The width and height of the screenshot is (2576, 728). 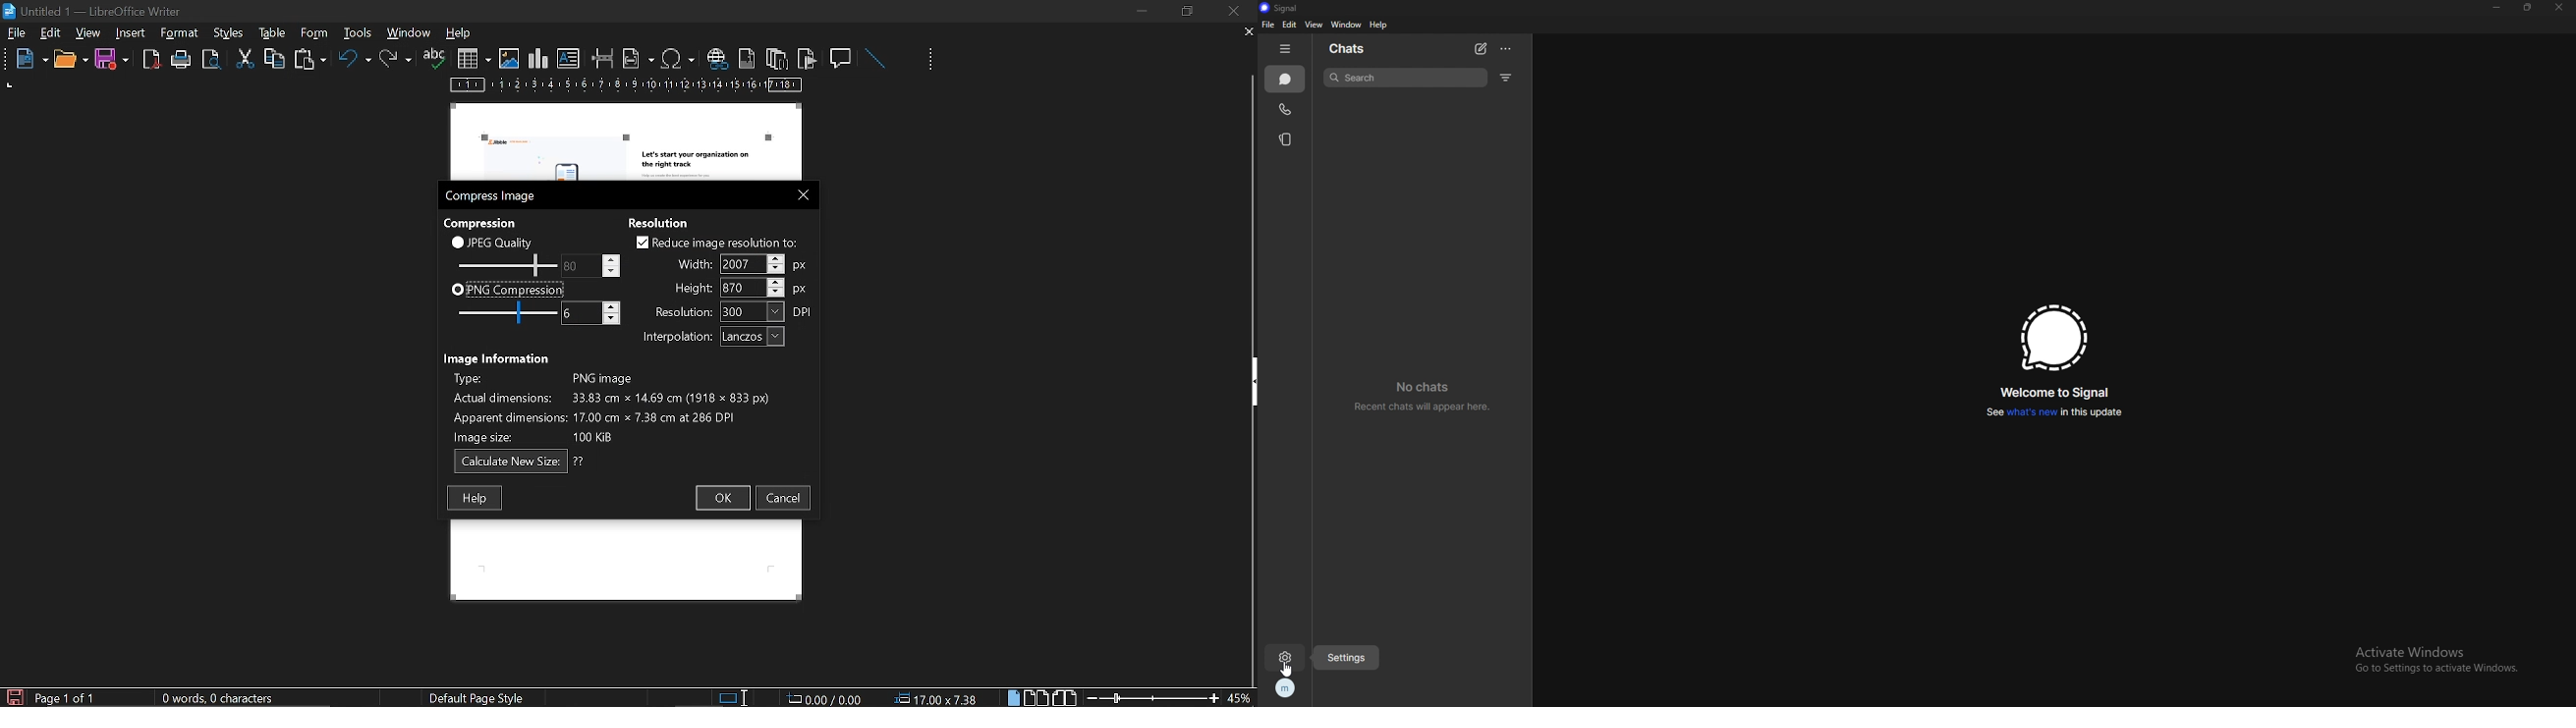 What do you see at coordinates (1250, 382) in the screenshot?
I see `side bar menu` at bounding box center [1250, 382].